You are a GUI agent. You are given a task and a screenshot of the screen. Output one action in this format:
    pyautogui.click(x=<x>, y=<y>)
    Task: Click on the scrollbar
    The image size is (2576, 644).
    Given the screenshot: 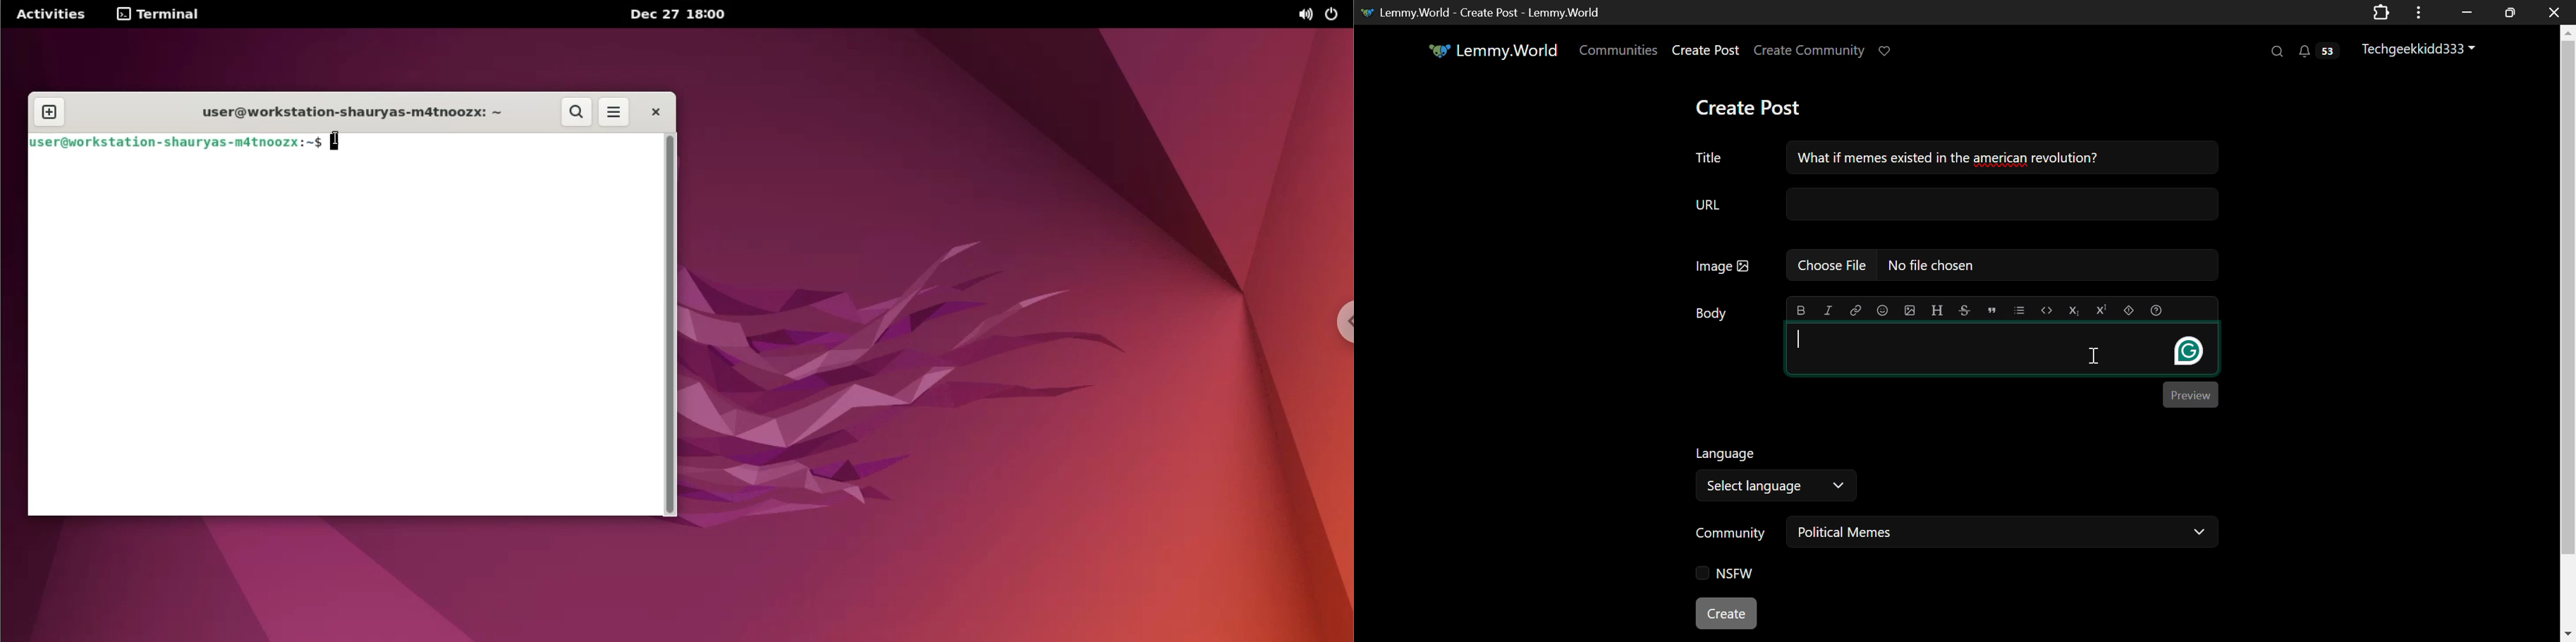 What is the action you would take?
    pyautogui.click(x=670, y=322)
    